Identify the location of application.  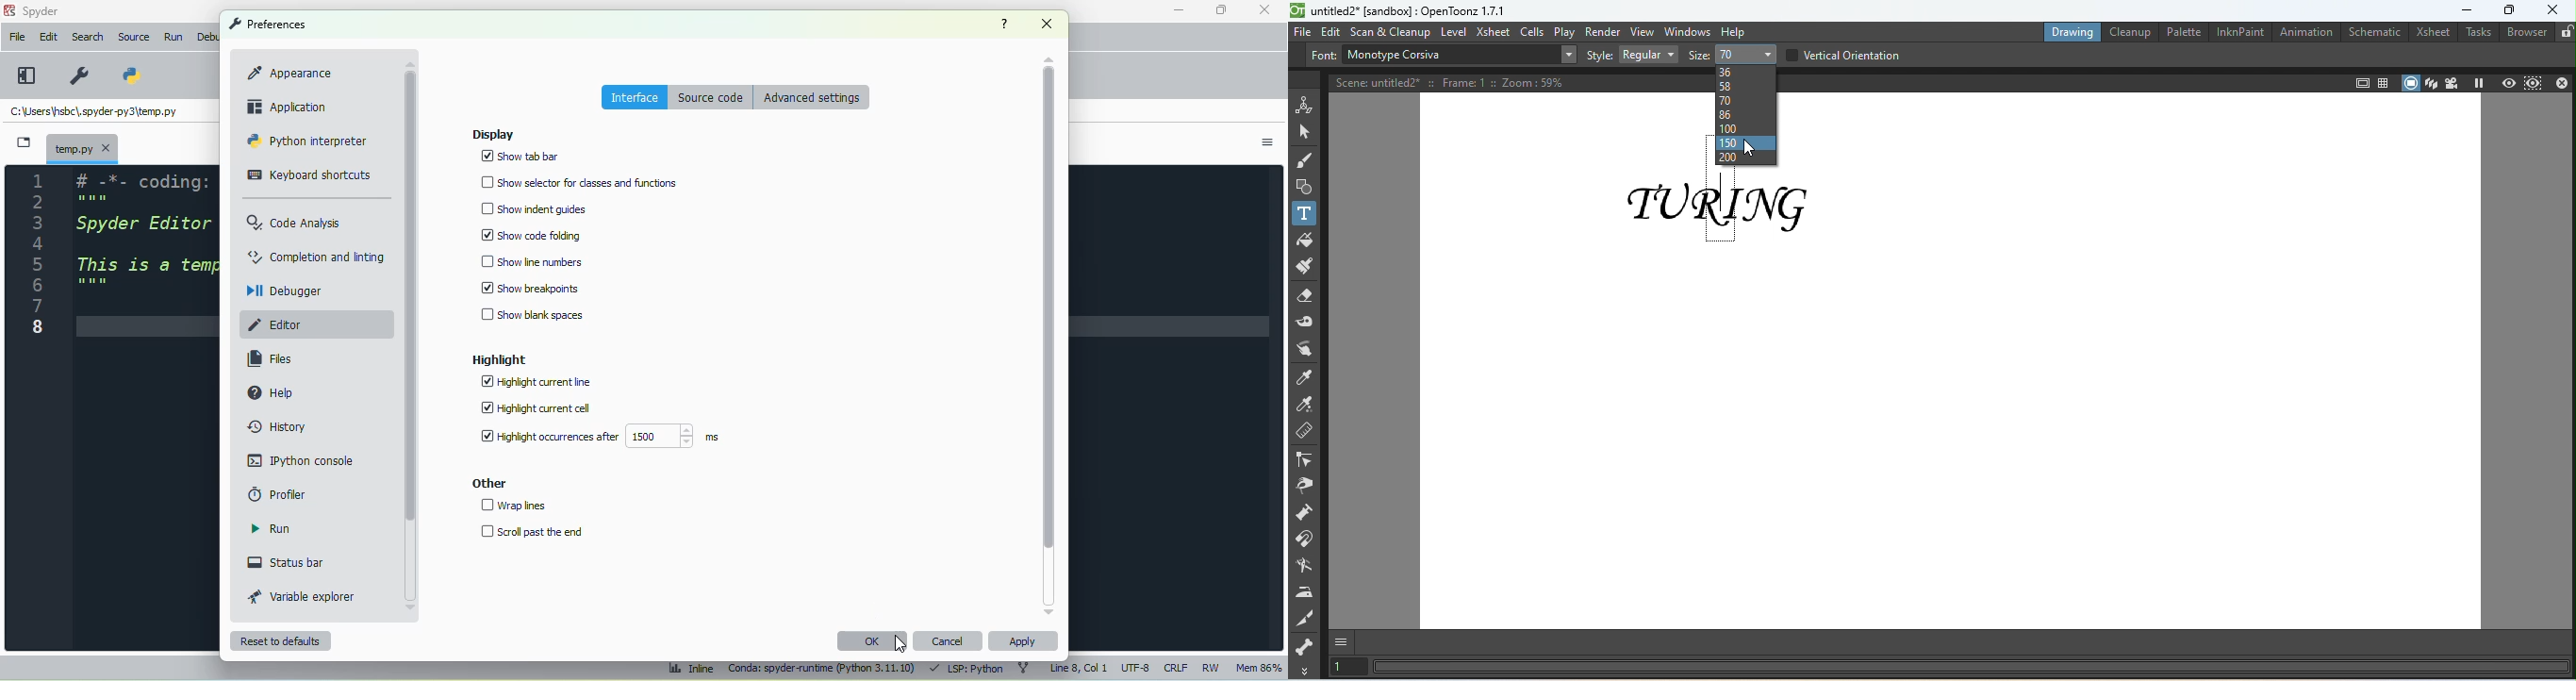
(289, 106).